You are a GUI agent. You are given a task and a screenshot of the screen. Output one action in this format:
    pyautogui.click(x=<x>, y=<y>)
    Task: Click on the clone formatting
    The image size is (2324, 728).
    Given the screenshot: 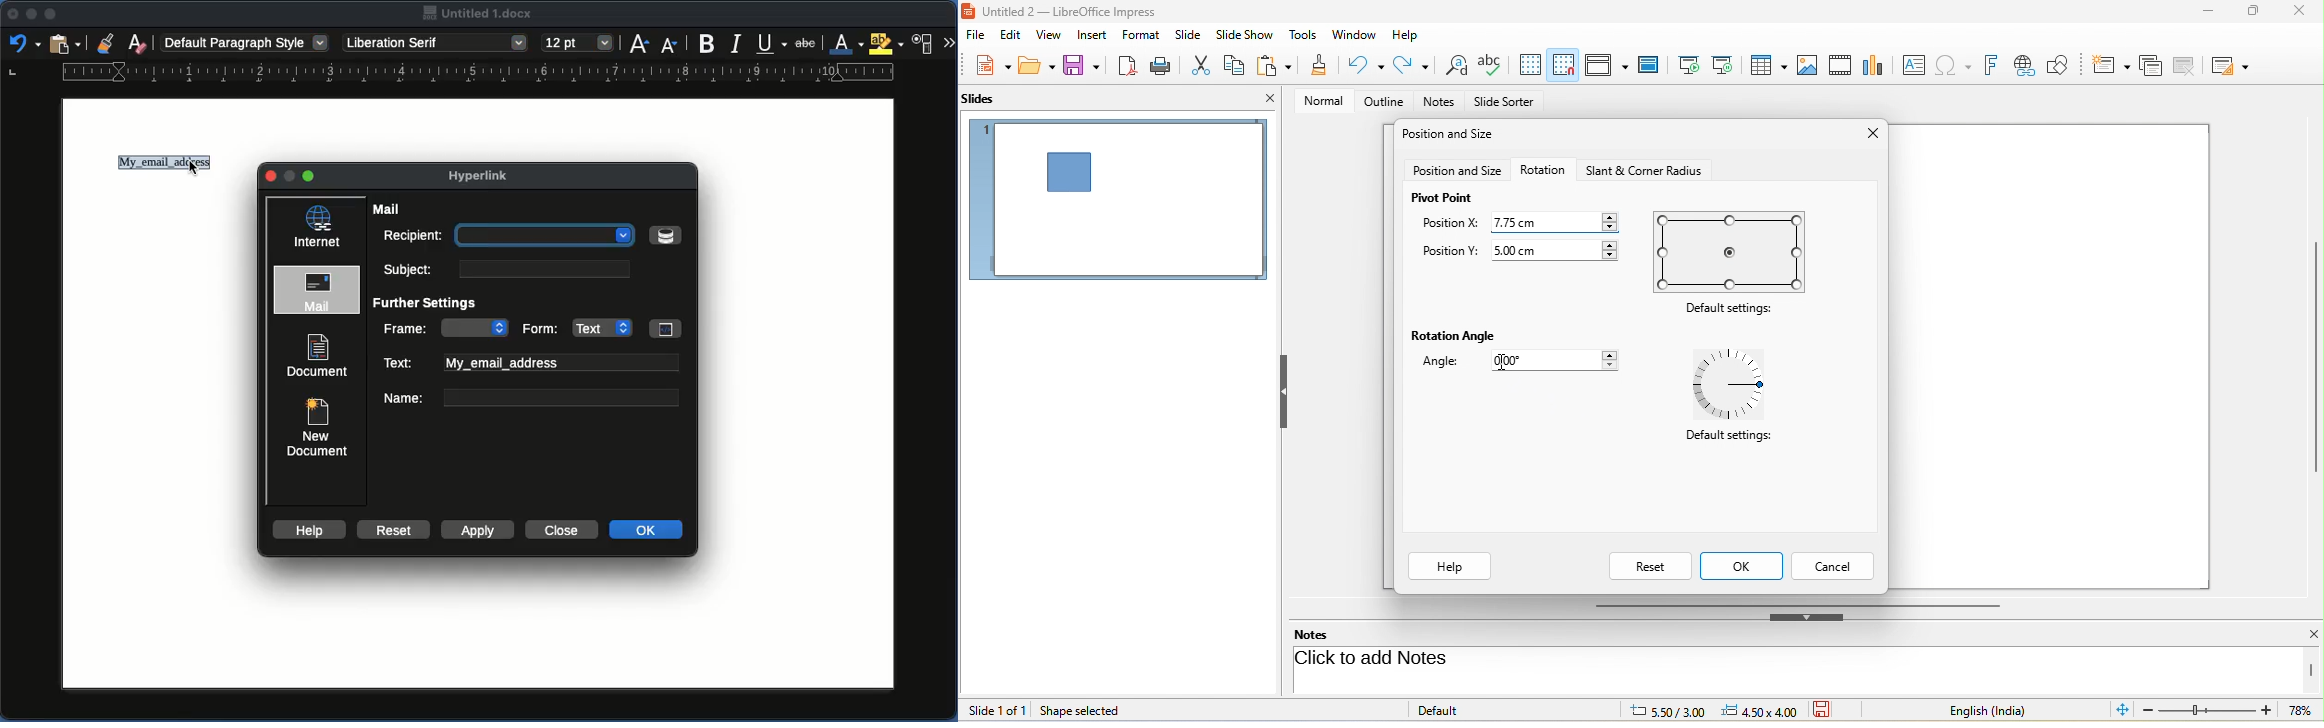 What is the action you would take?
    pyautogui.click(x=1320, y=67)
    